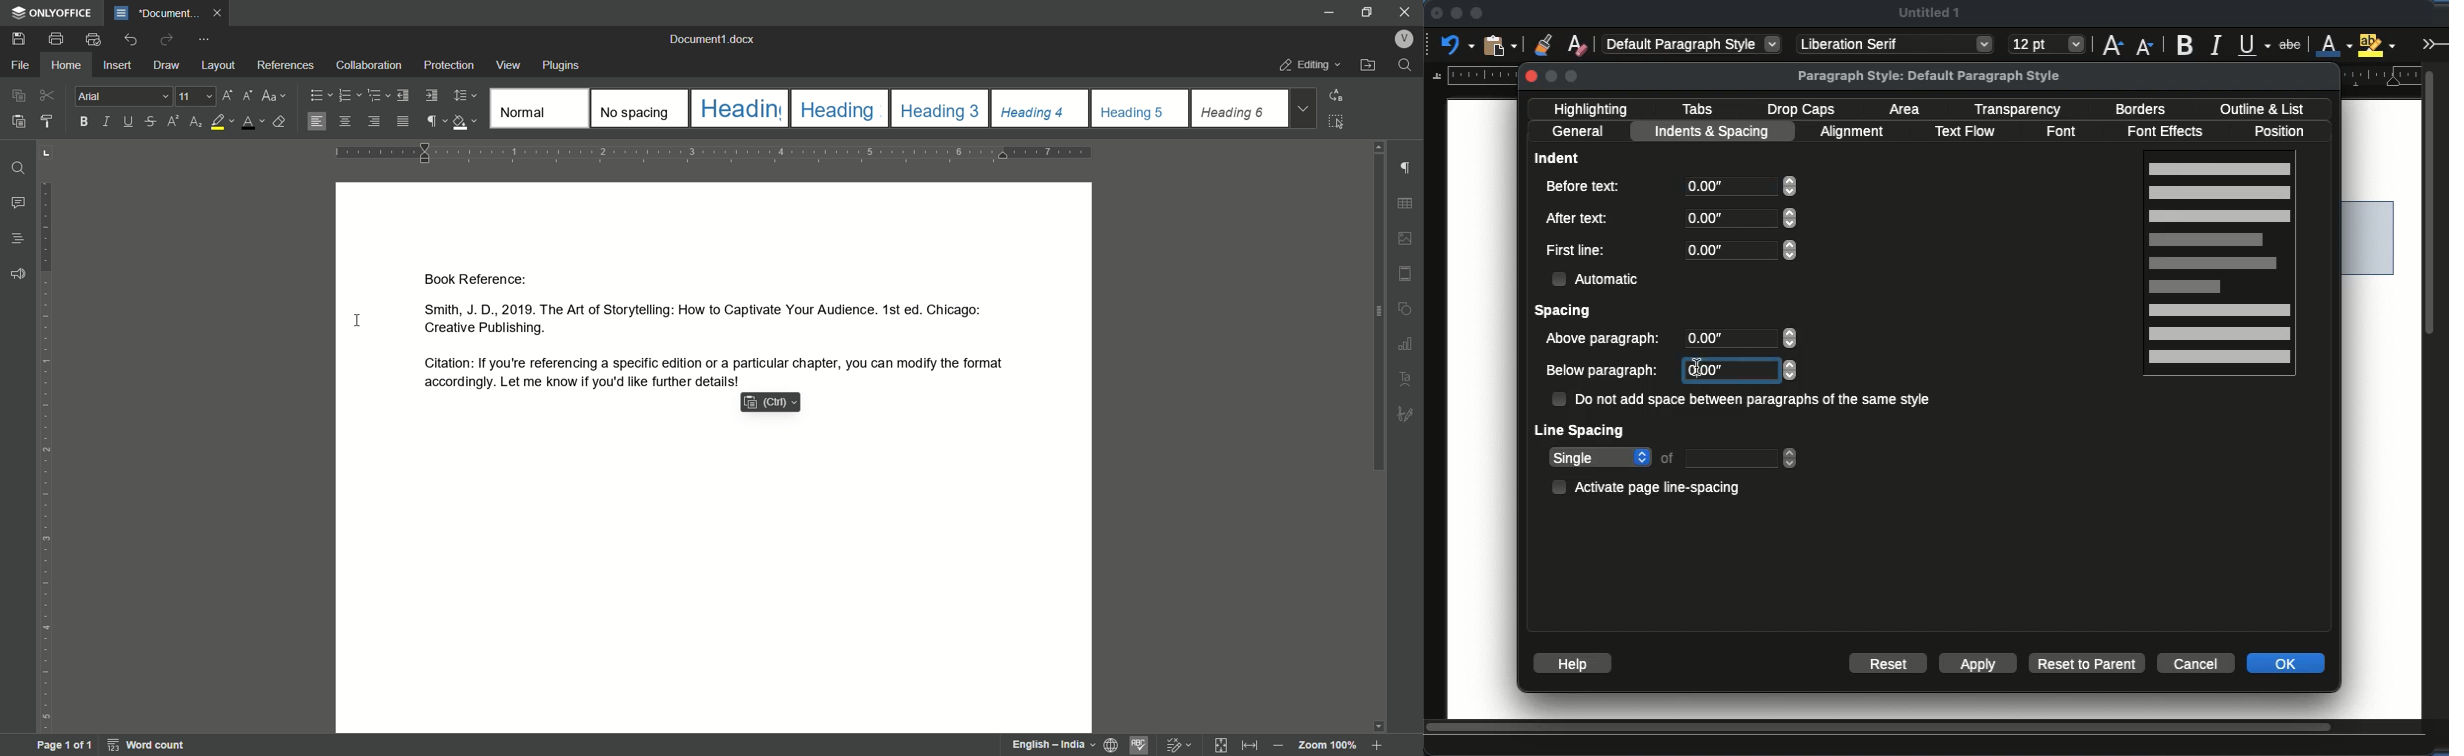  Describe the element at coordinates (2065, 132) in the screenshot. I see `font` at that location.